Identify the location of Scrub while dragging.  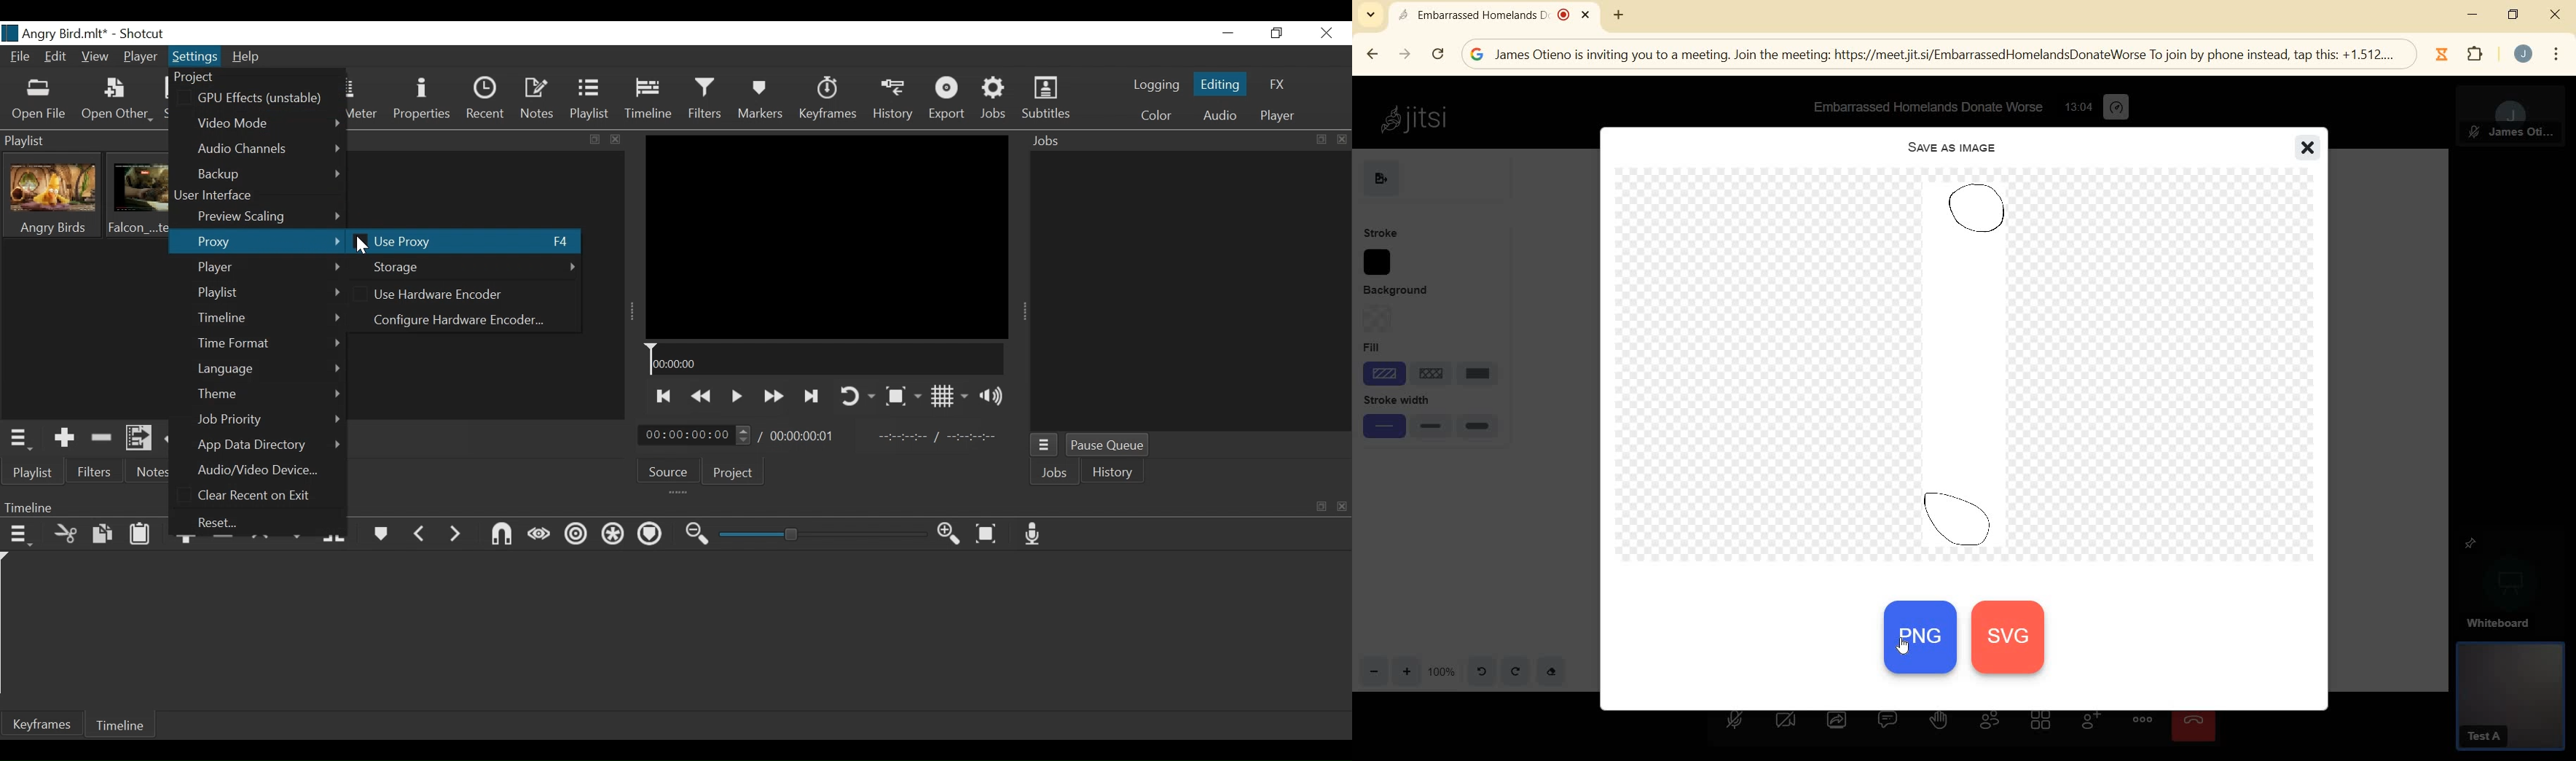
(537, 532).